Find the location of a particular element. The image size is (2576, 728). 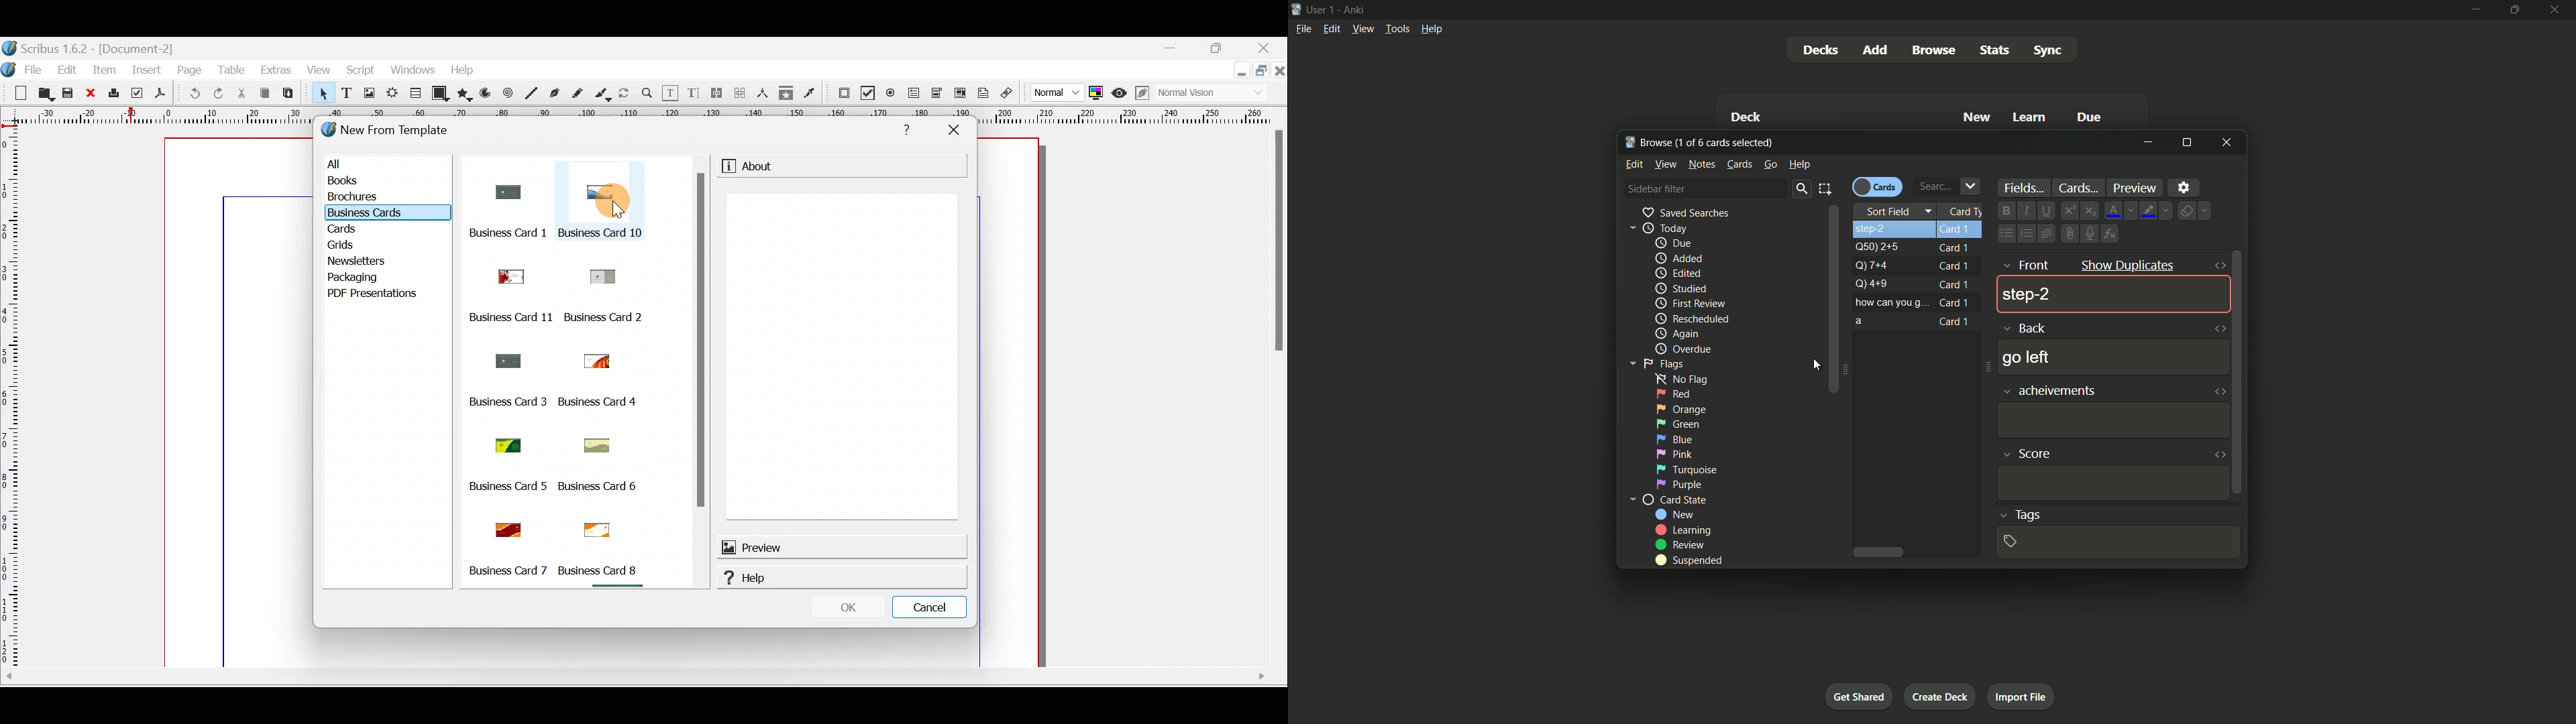

canvas is located at coordinates (1011, 403).